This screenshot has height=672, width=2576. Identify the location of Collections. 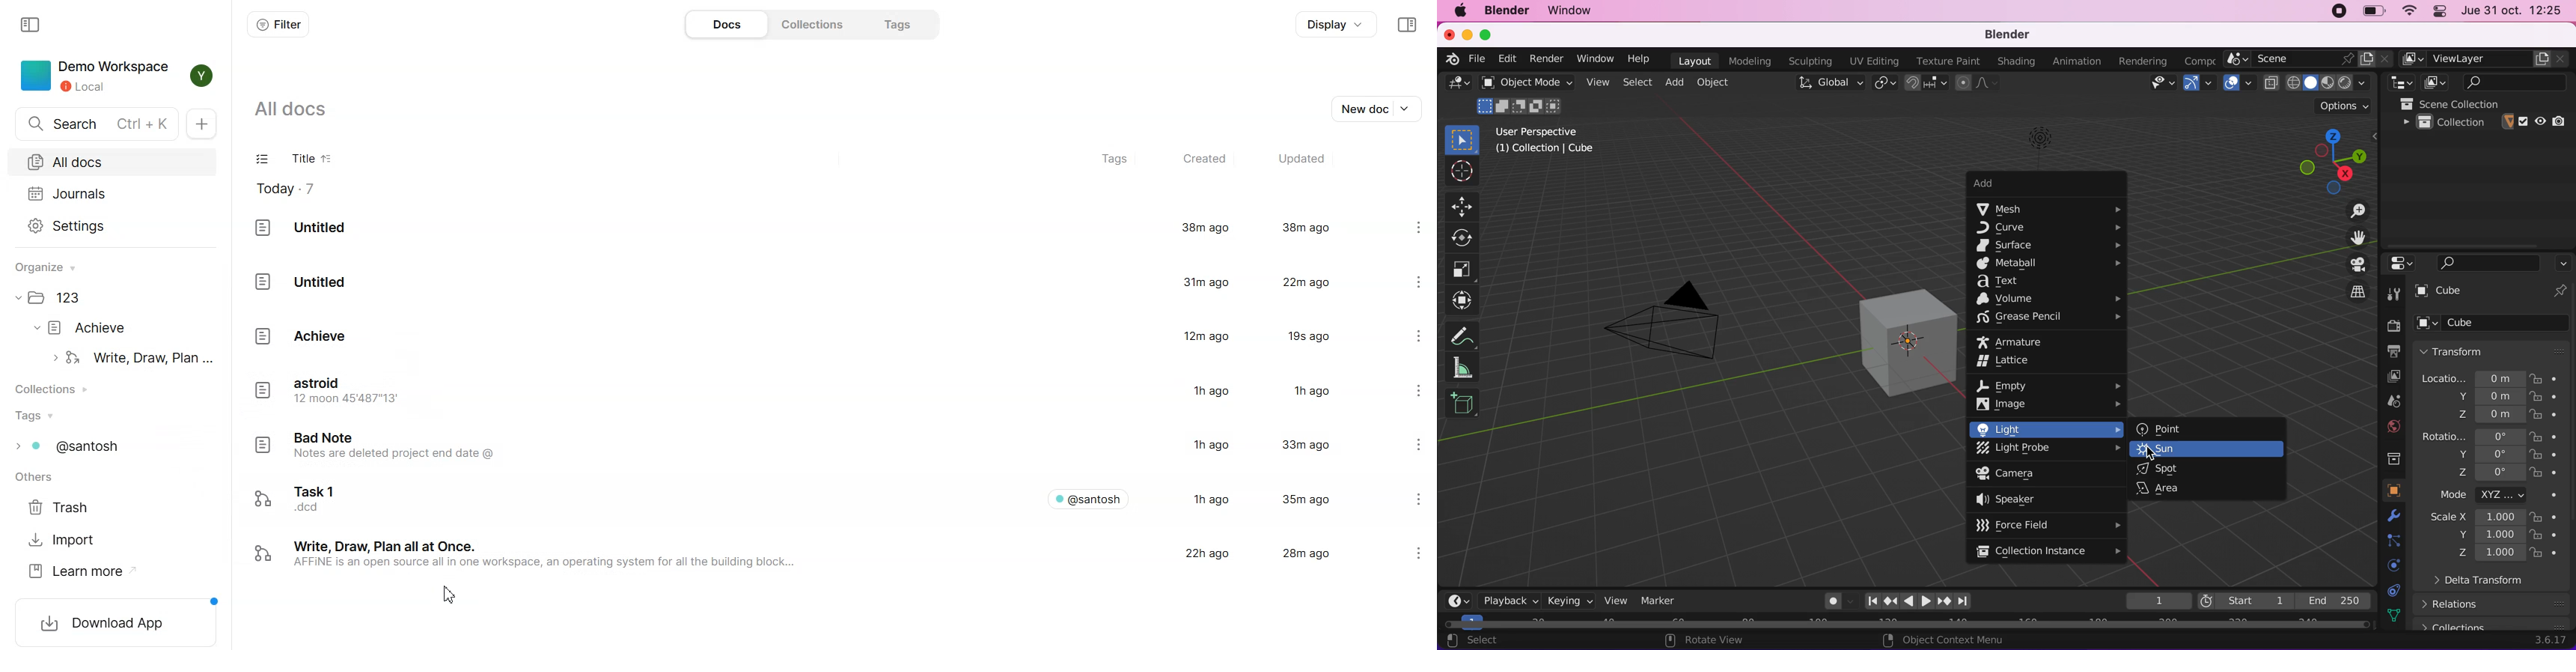
(810, 23).